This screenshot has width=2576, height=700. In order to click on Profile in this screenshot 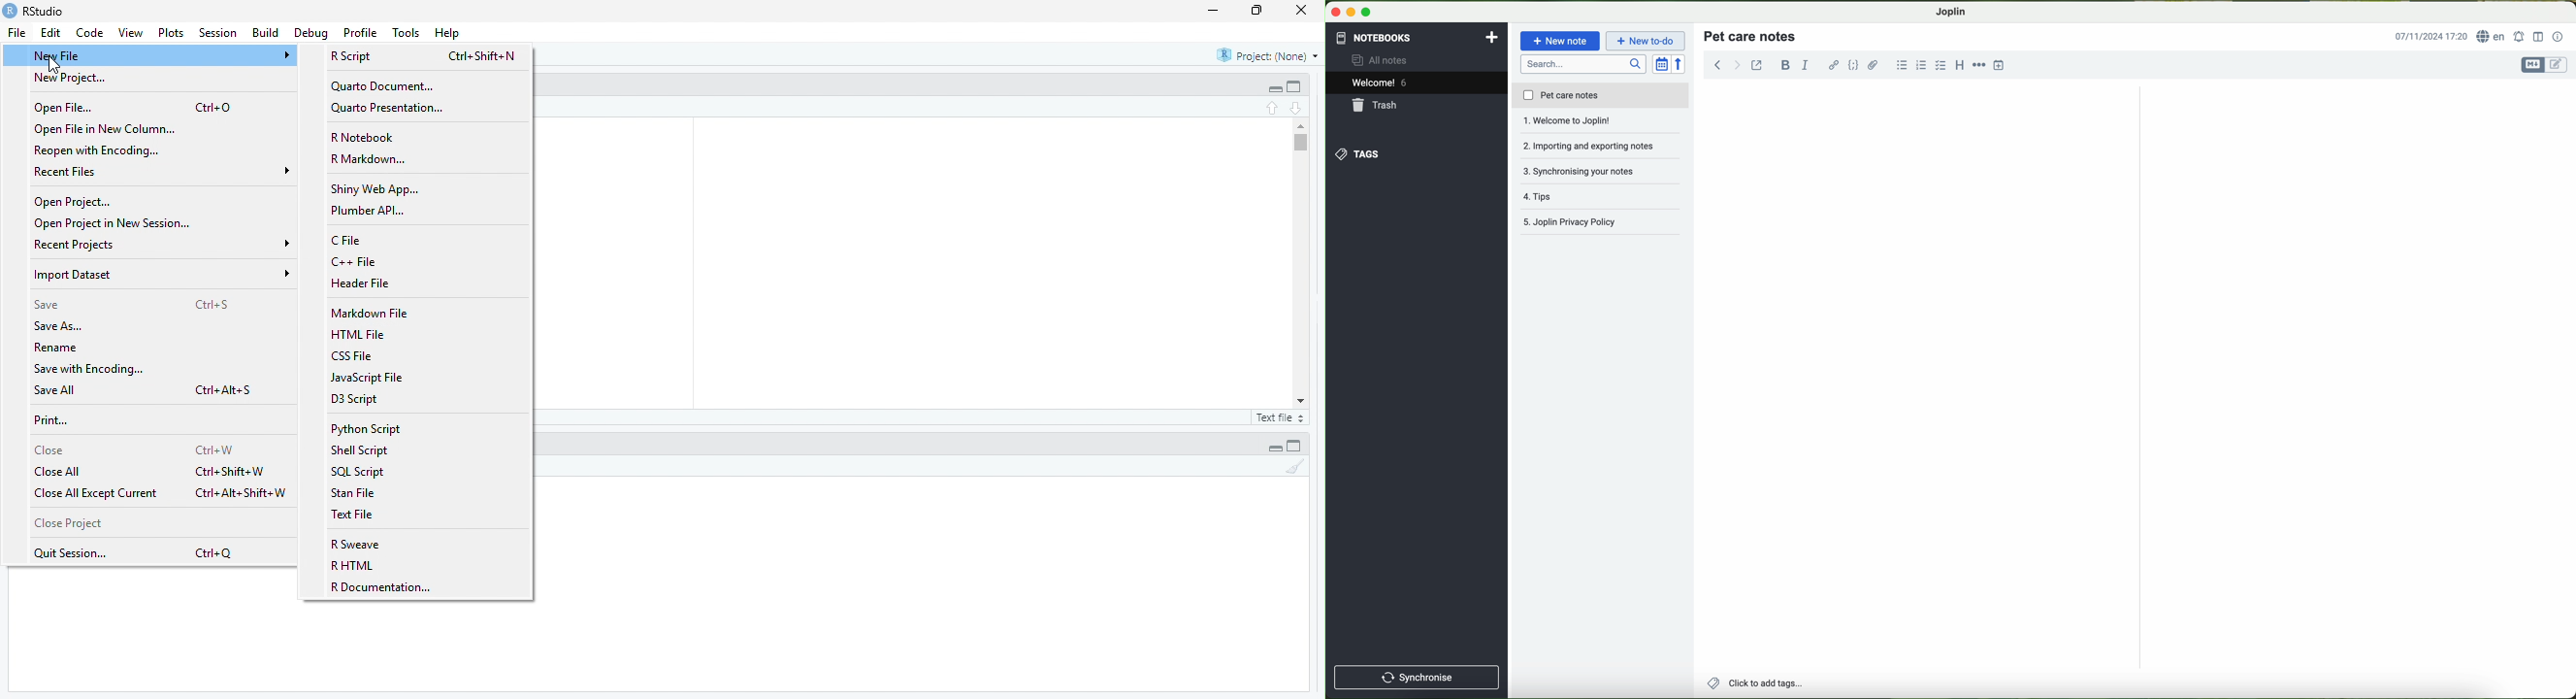, I will do `click(362, 32)`.